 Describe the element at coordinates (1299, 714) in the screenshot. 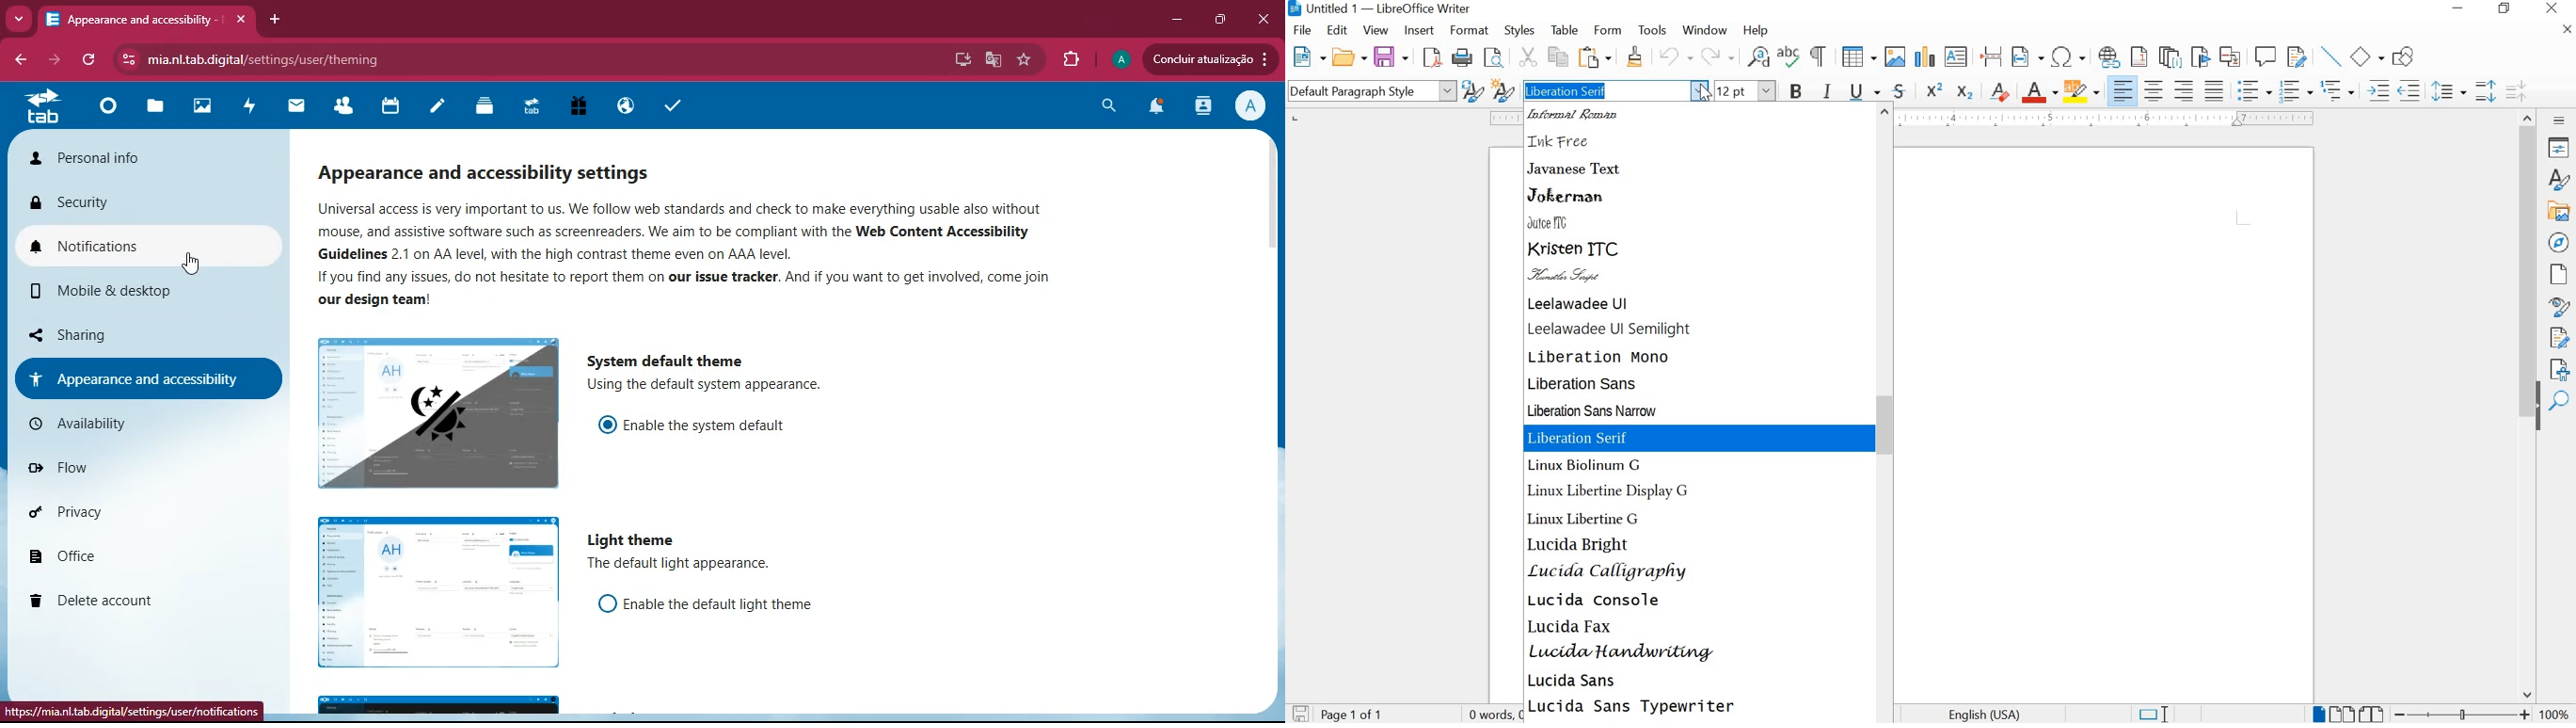

I see `SAVE` at that location.